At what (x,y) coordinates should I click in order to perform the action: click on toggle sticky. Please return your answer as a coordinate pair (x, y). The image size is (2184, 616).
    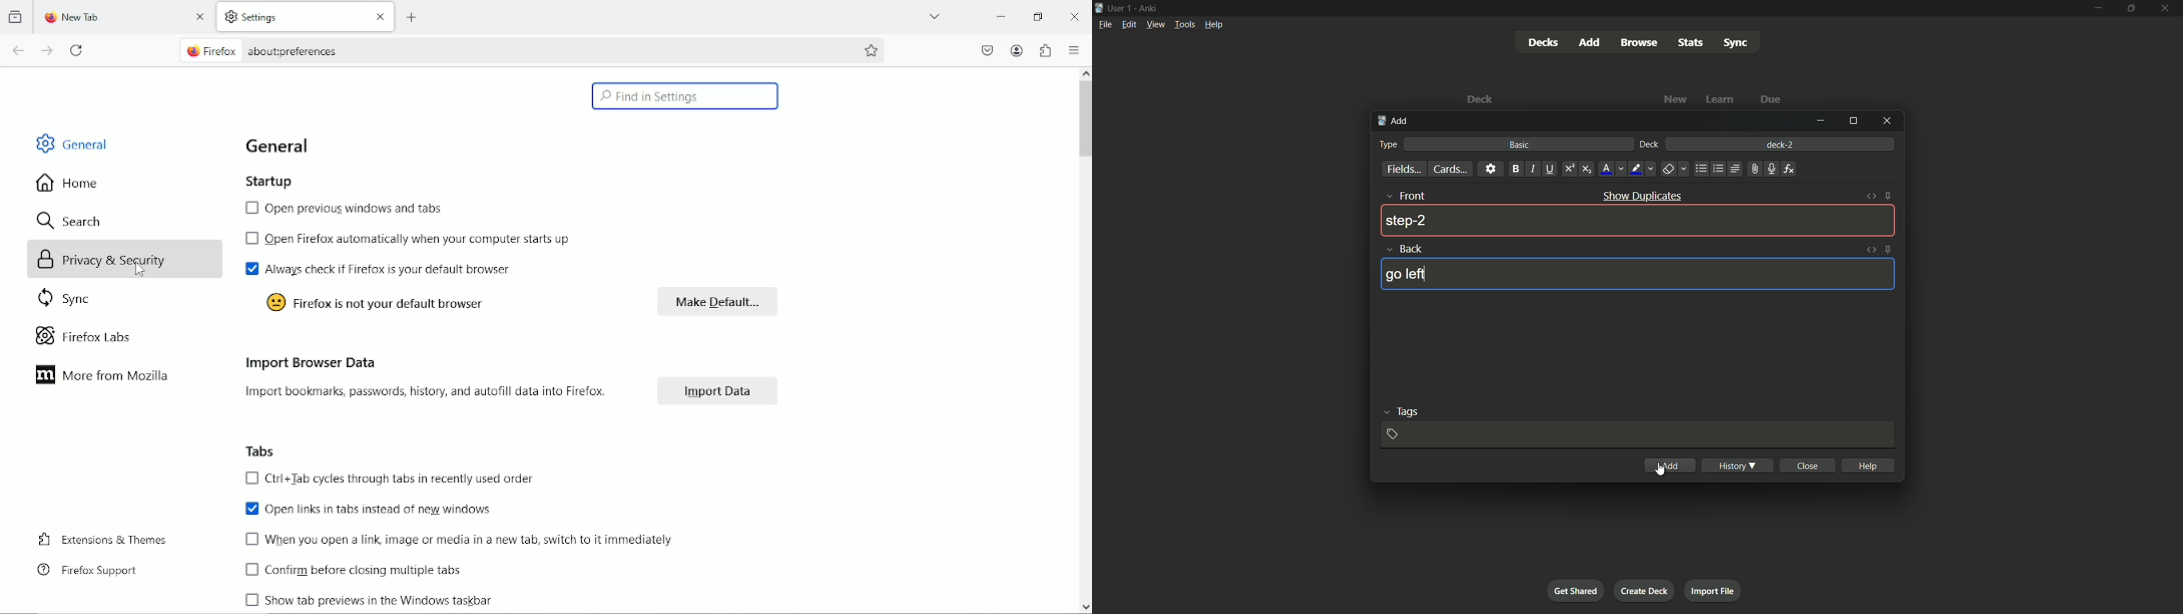
    Looking at the image, I should click on (1890, 197).